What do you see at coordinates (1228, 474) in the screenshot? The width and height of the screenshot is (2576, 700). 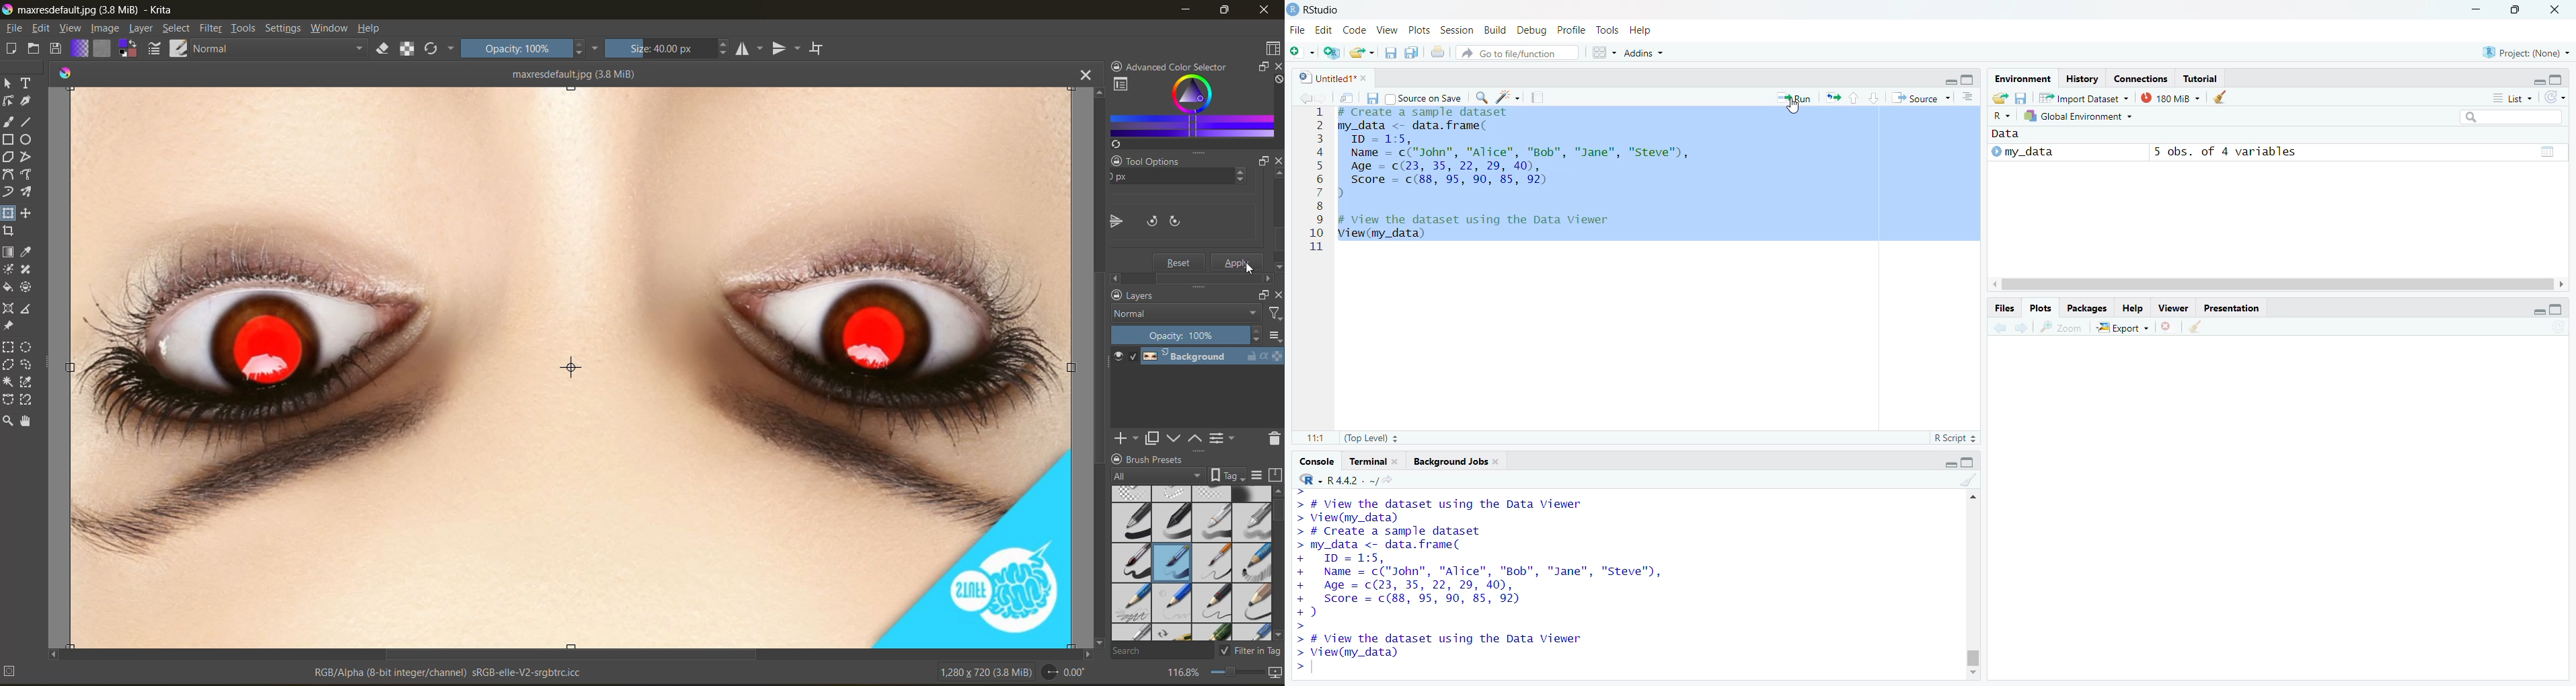 I see `show tag box` at bounding box center [1228, 474].